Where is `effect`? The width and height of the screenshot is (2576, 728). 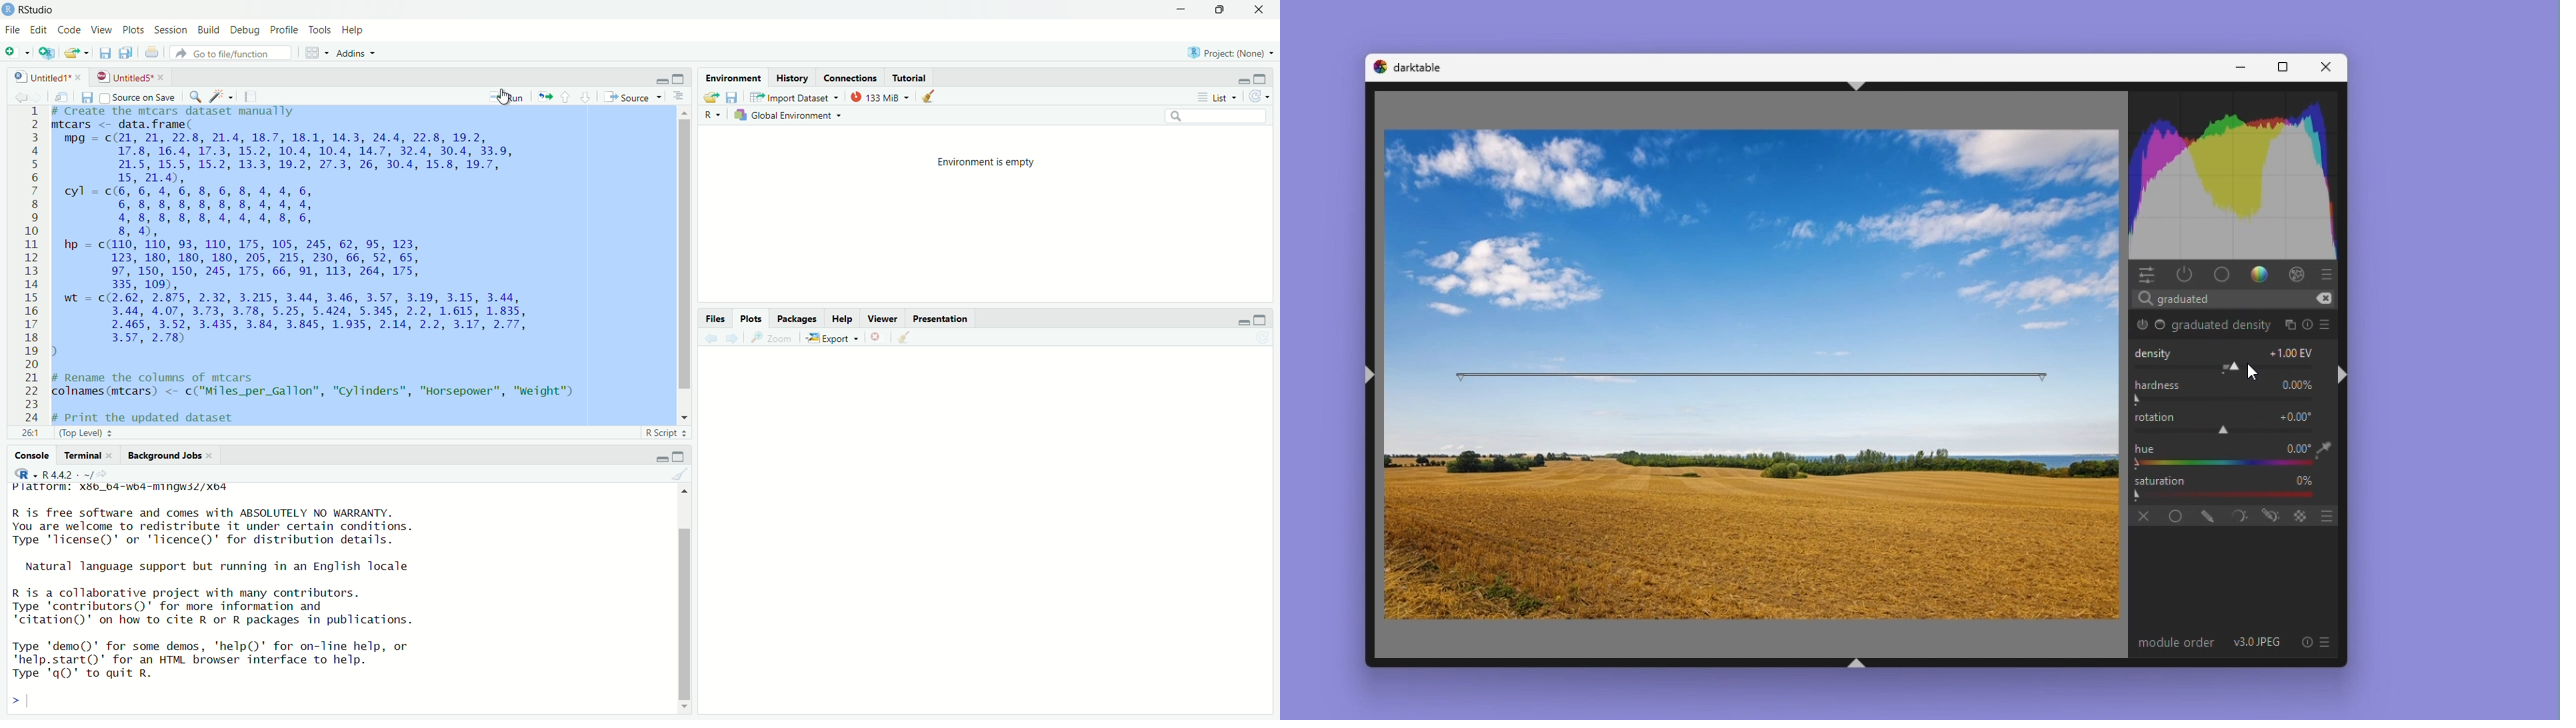
effect is located at coordinates (2296, 273).